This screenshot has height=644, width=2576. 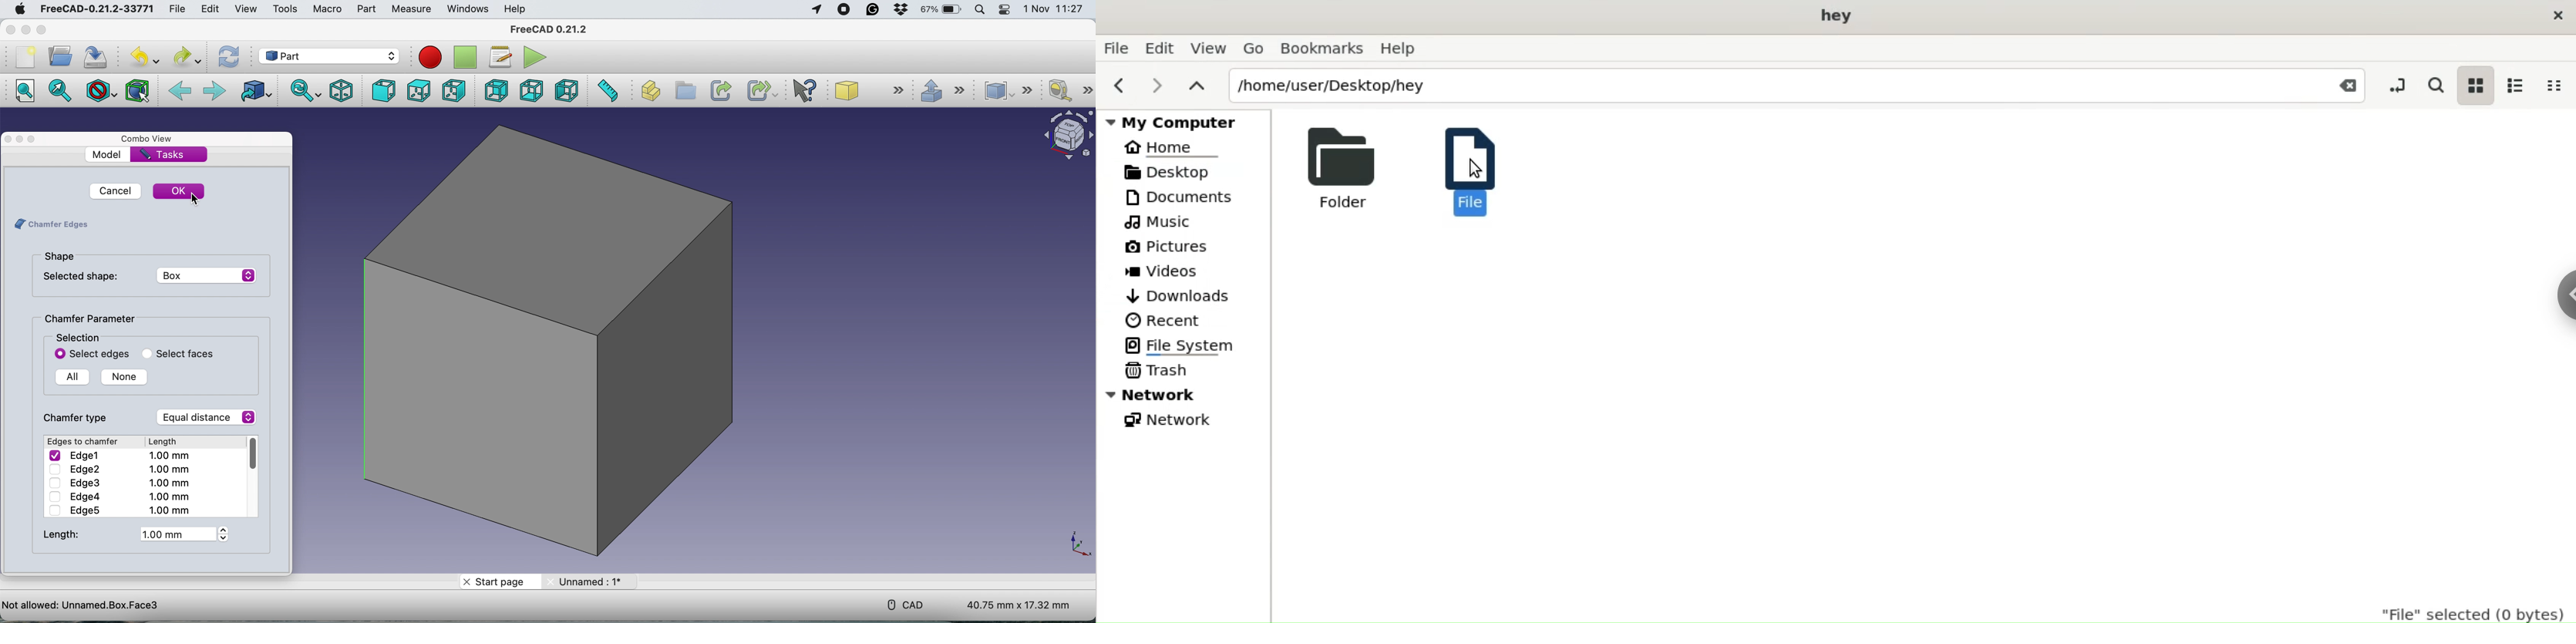 What do you see at coordinates (339, 91) in the screenshot?
I see `isometric` at bounding box center [339, 91].